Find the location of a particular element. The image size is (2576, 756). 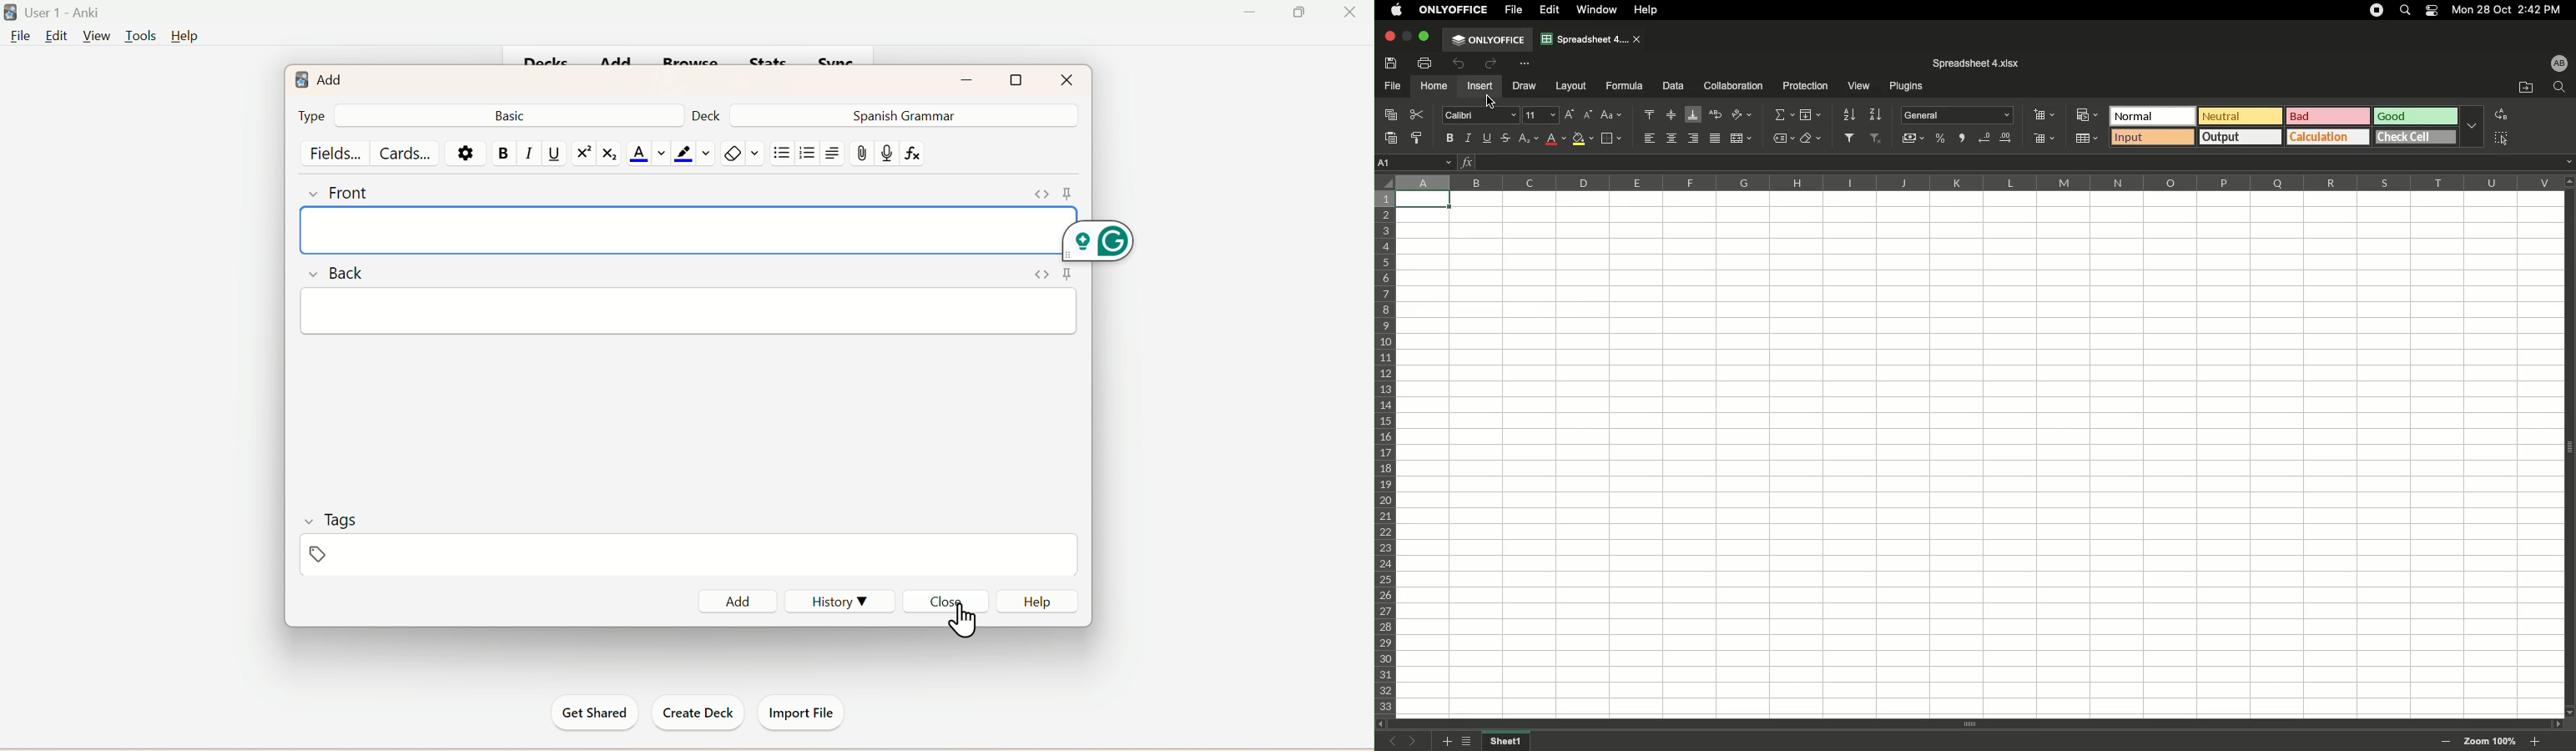

Named ranges is located at coordinates (1782, 139).